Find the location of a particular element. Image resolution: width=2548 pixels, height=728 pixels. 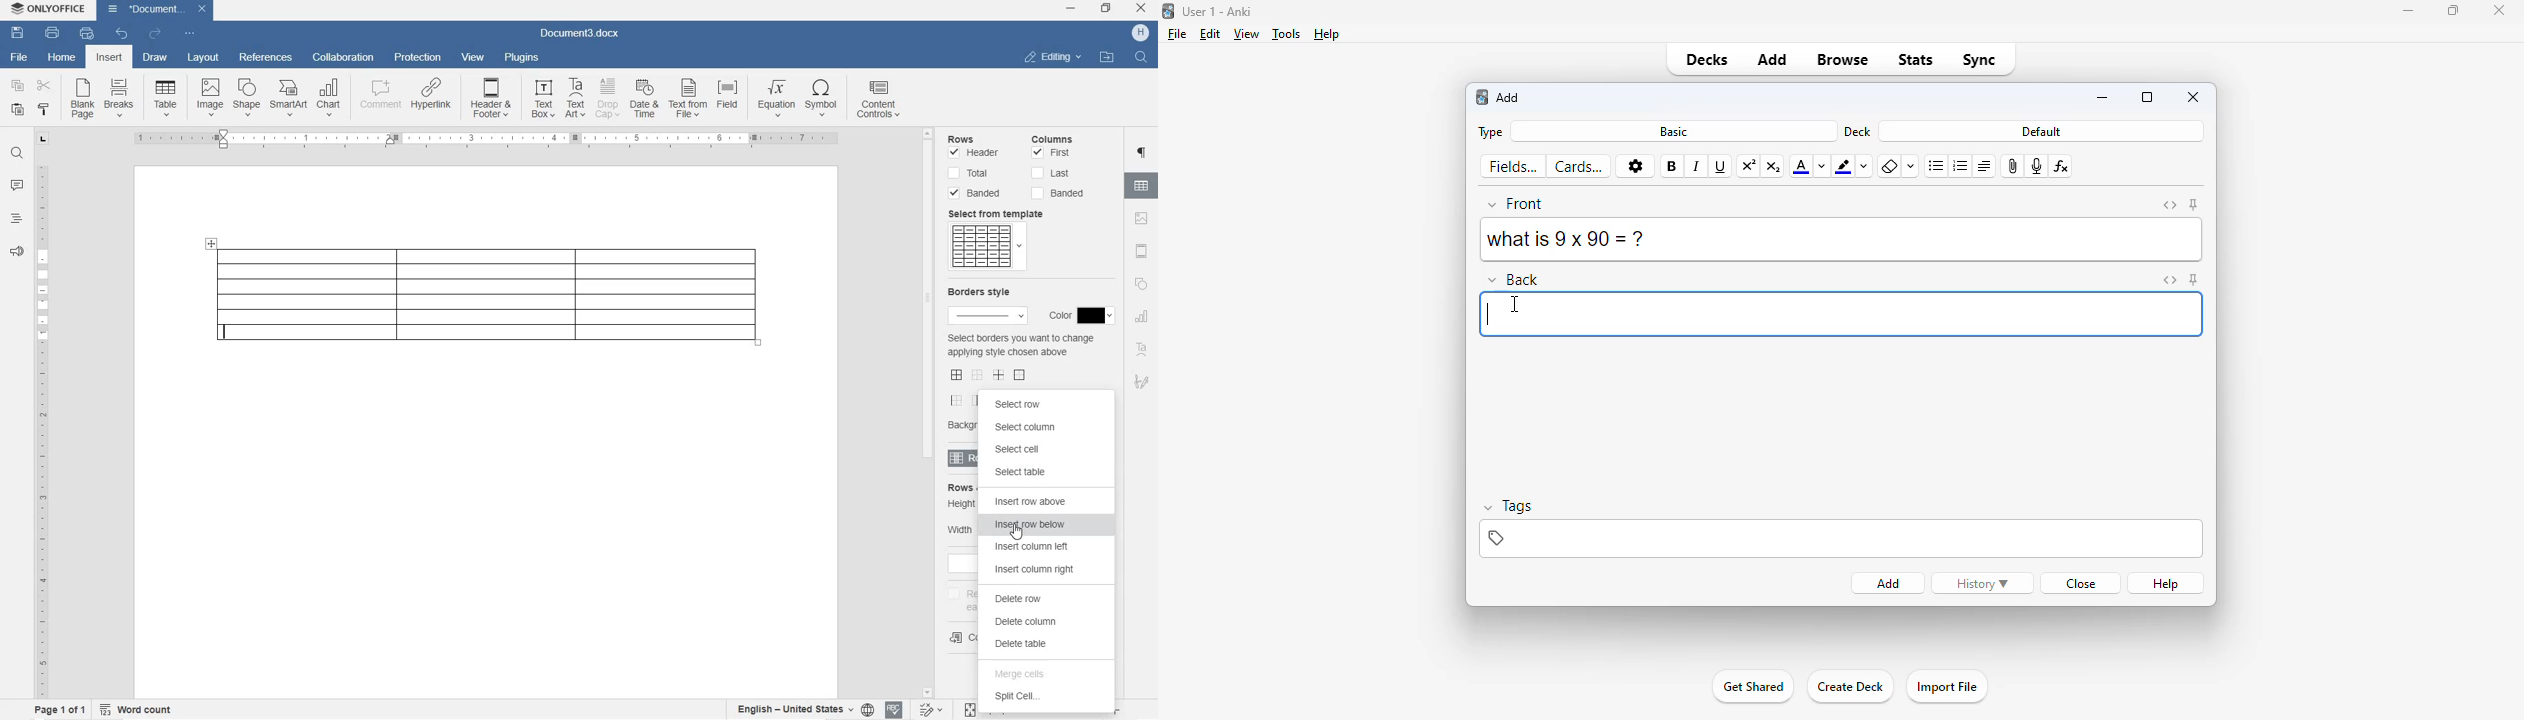

COPY is located at coordinates (18, 85).